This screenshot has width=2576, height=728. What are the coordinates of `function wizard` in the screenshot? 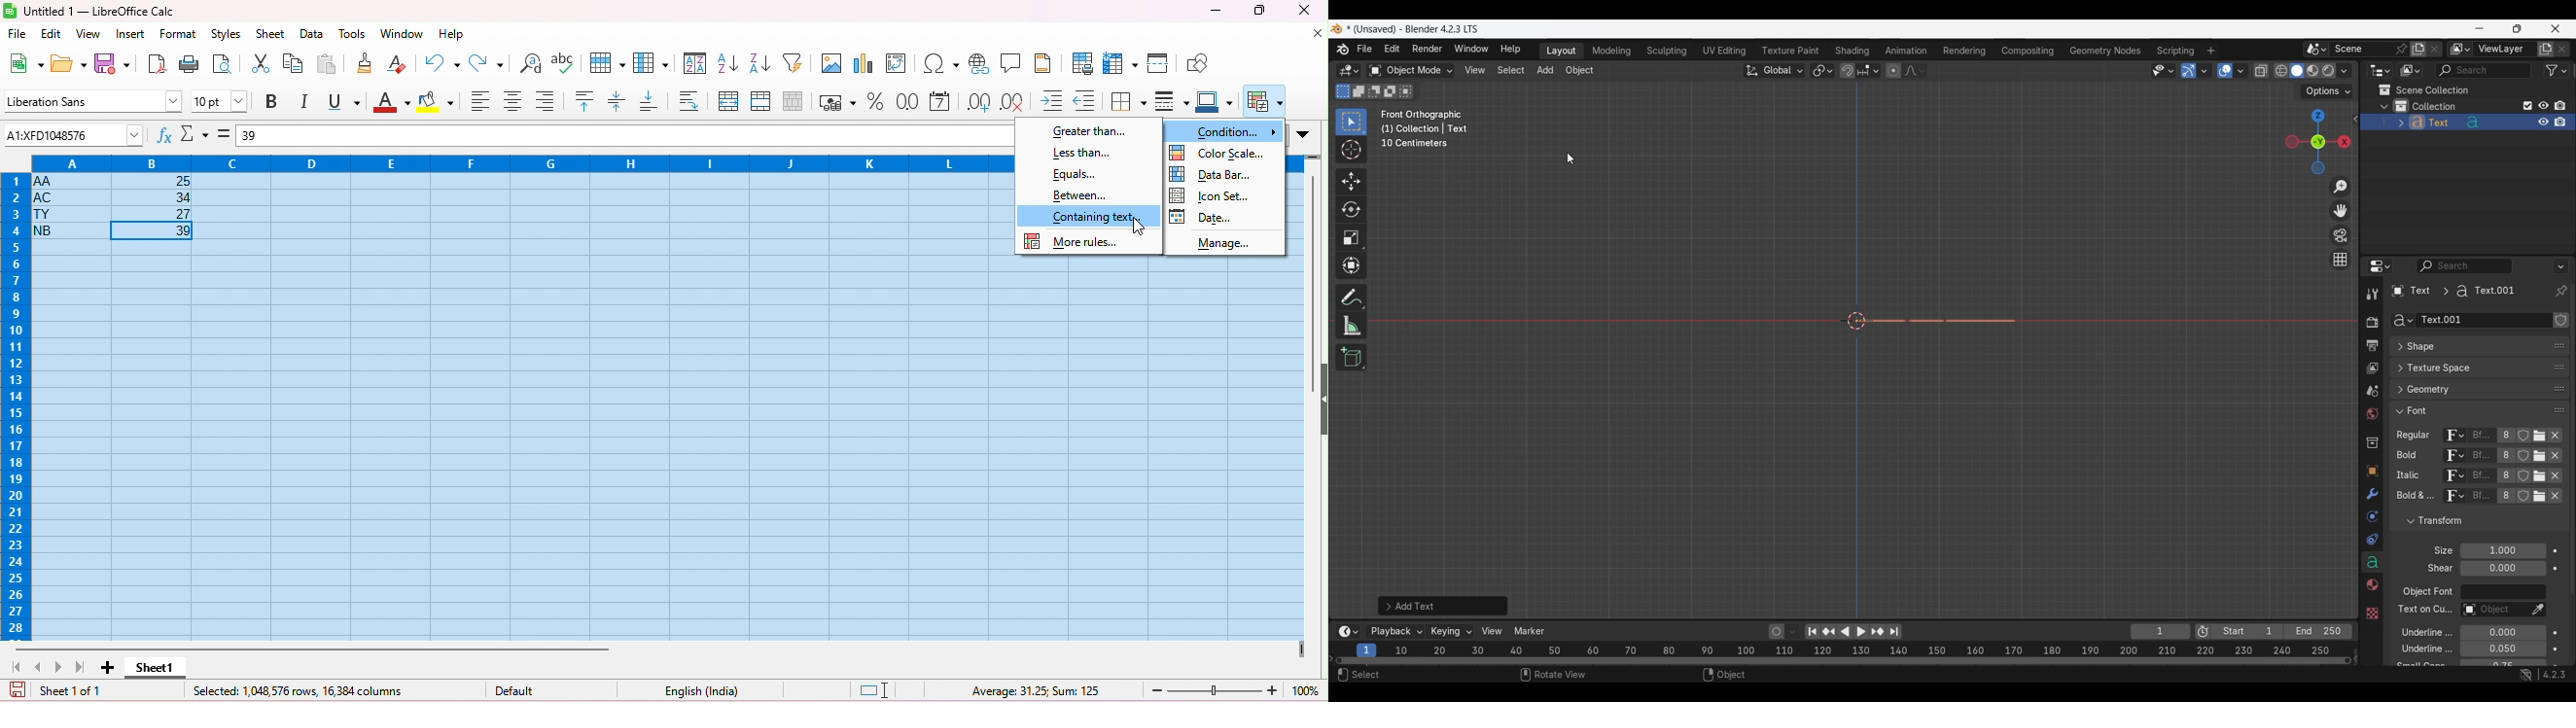 It's located at (166, 136).